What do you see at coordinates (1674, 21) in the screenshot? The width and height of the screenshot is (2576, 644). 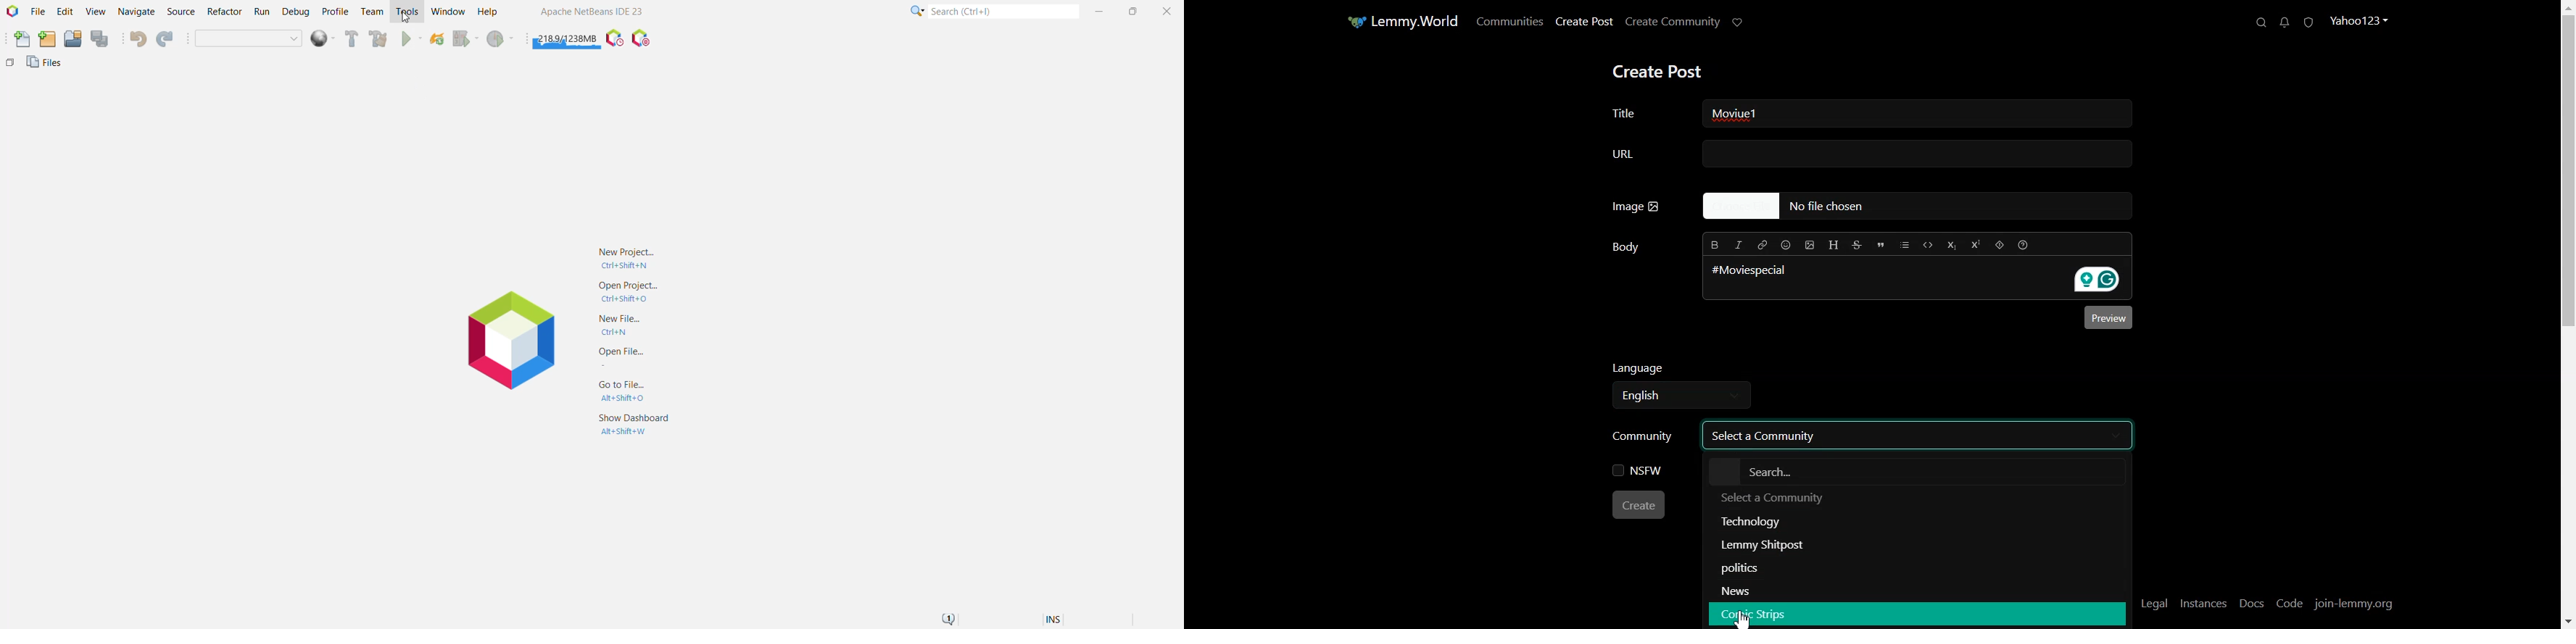 I see `Create Community` at bounding box center [1674, 21].